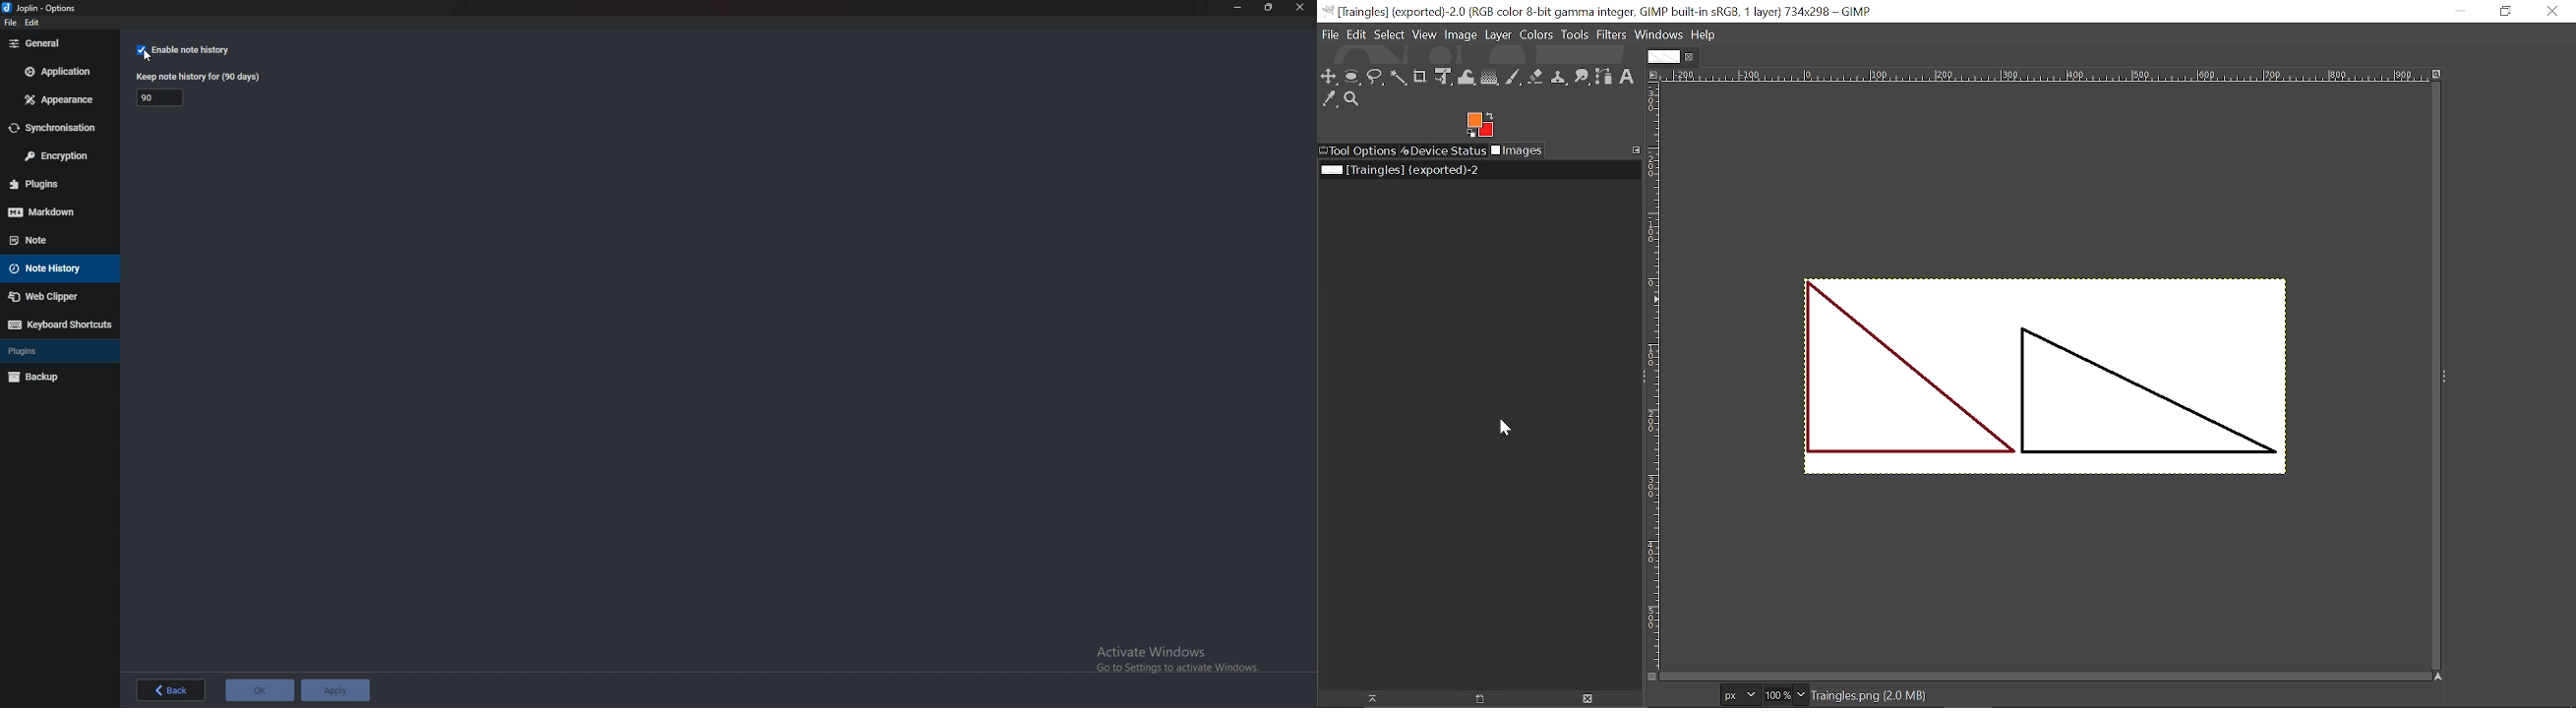  Describe the element at coordinates (52, 239) in the screenshot. I see `Note` at that location.